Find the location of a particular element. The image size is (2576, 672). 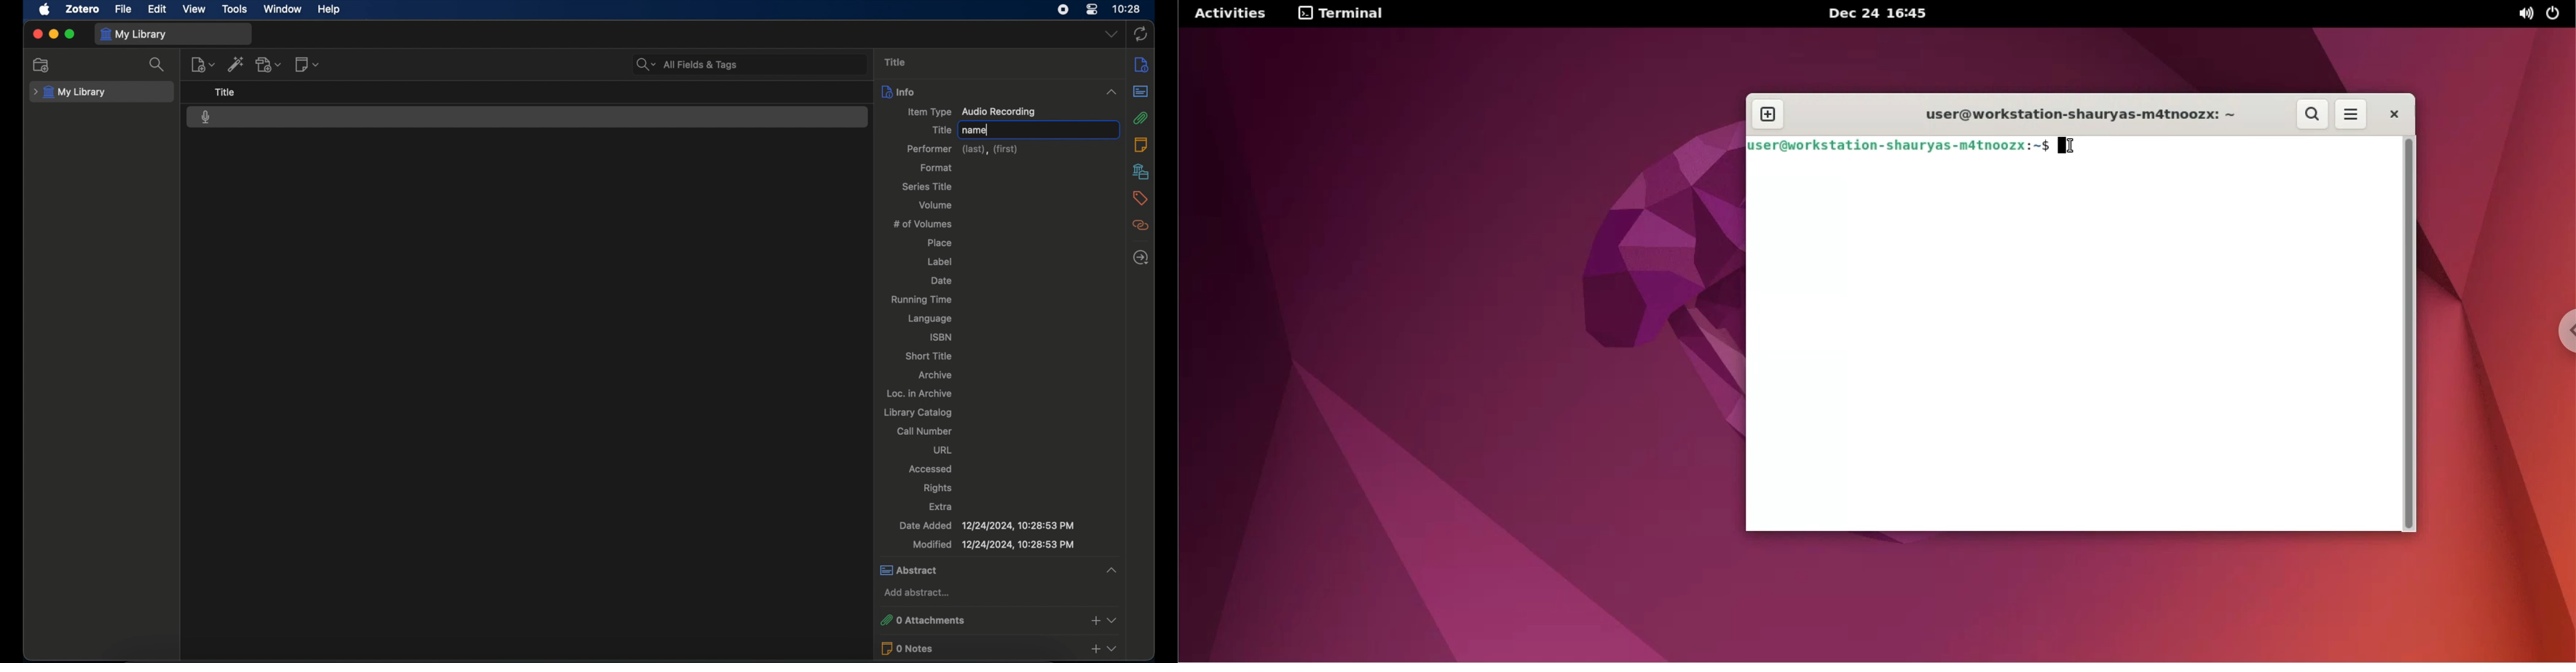

library catalog is located at coordinates (919, 413).